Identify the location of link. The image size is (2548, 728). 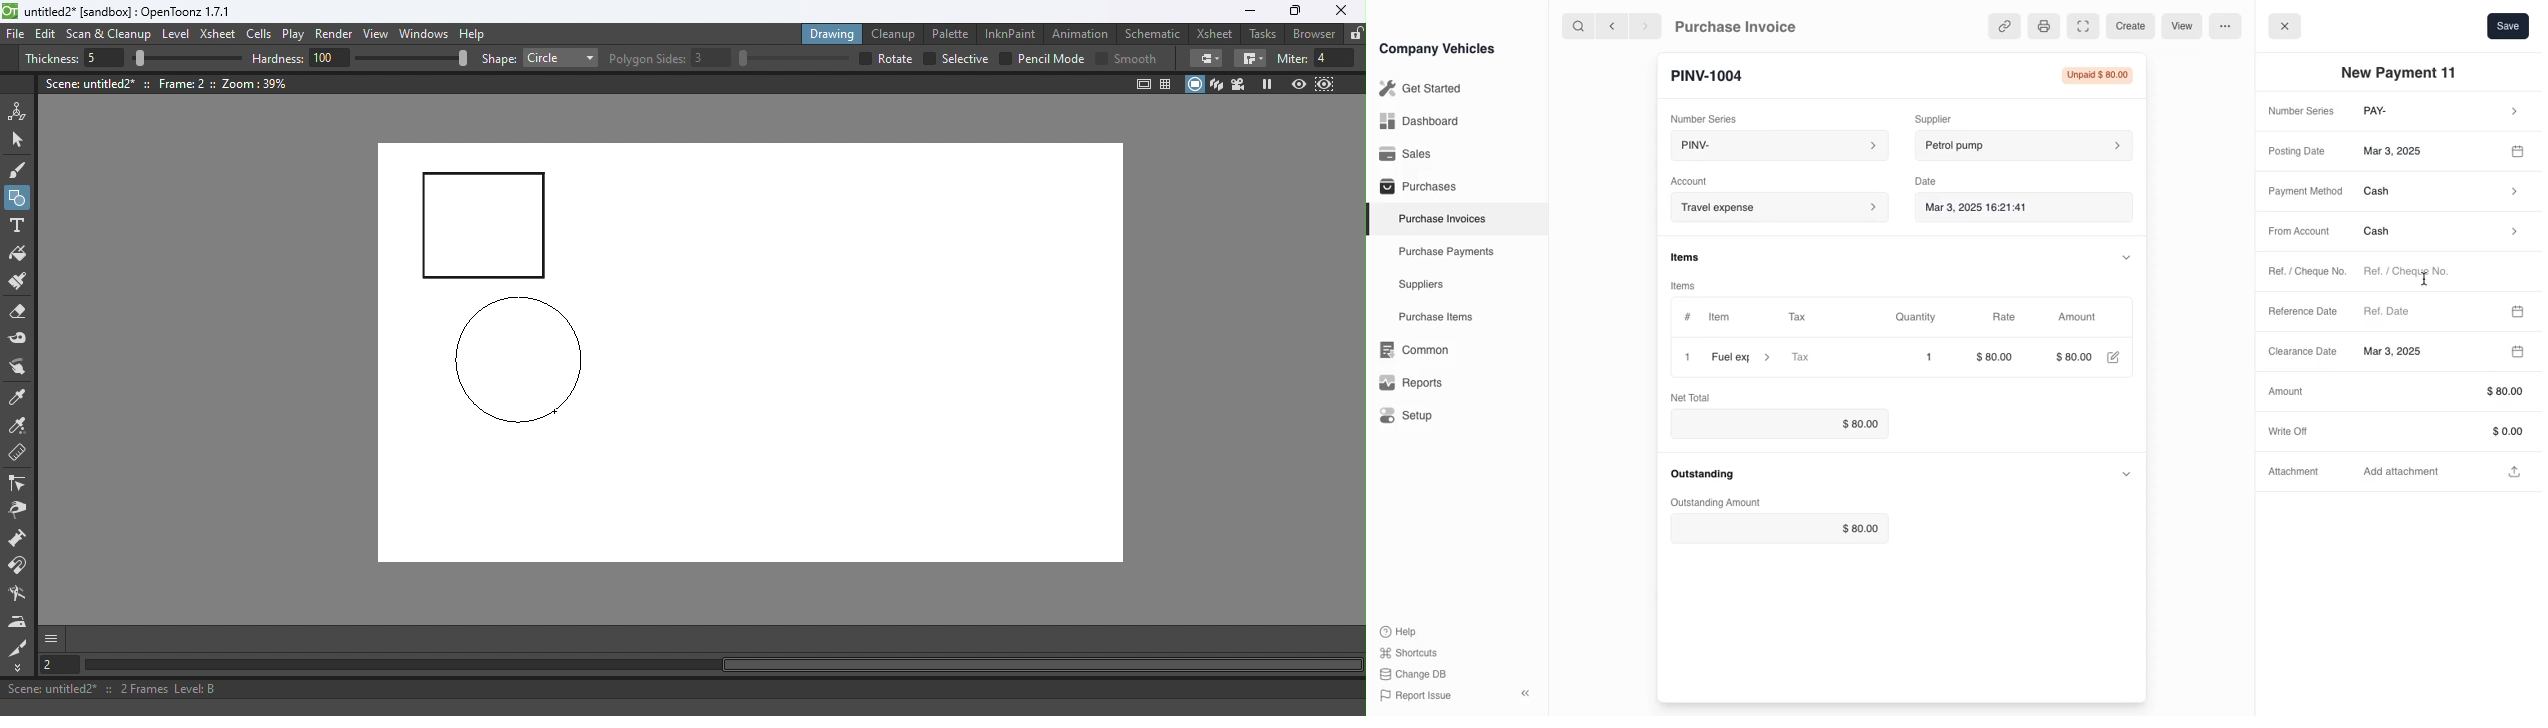
(2002, 26).